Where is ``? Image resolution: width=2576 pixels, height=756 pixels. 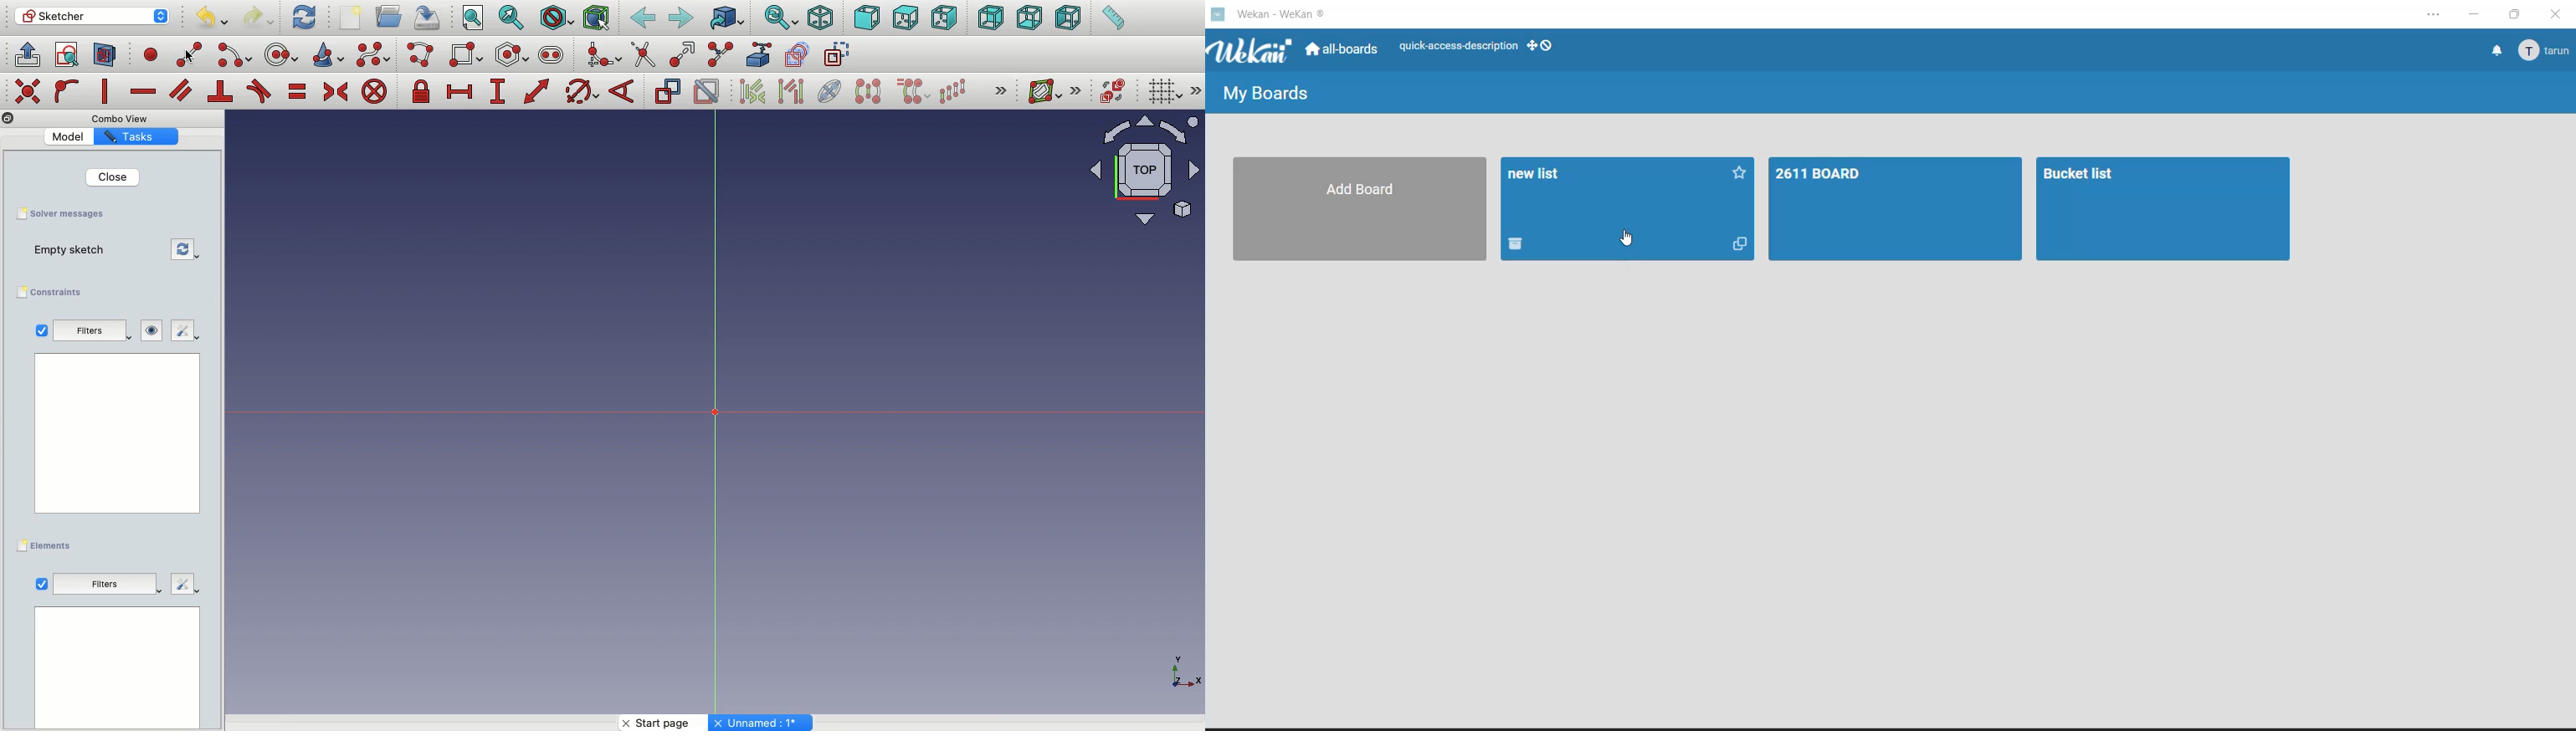  is located at coordinates (1196, 90).